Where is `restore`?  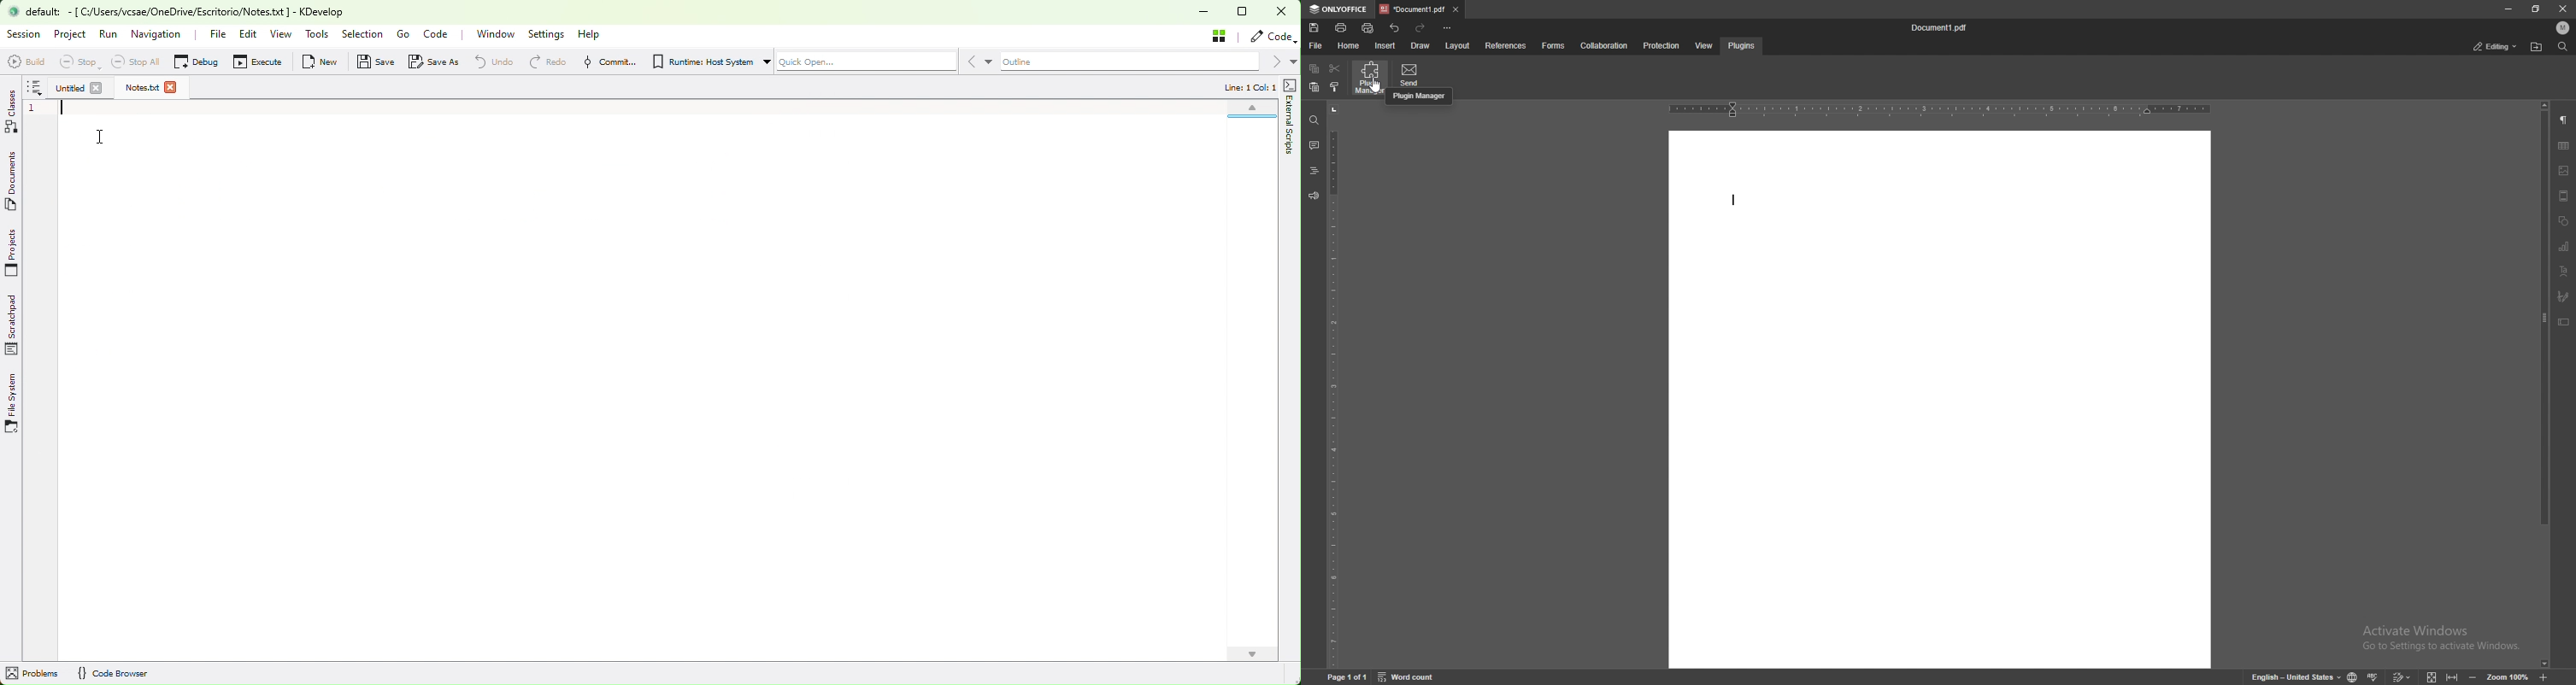
restore is located at coordinates (1248, 13).